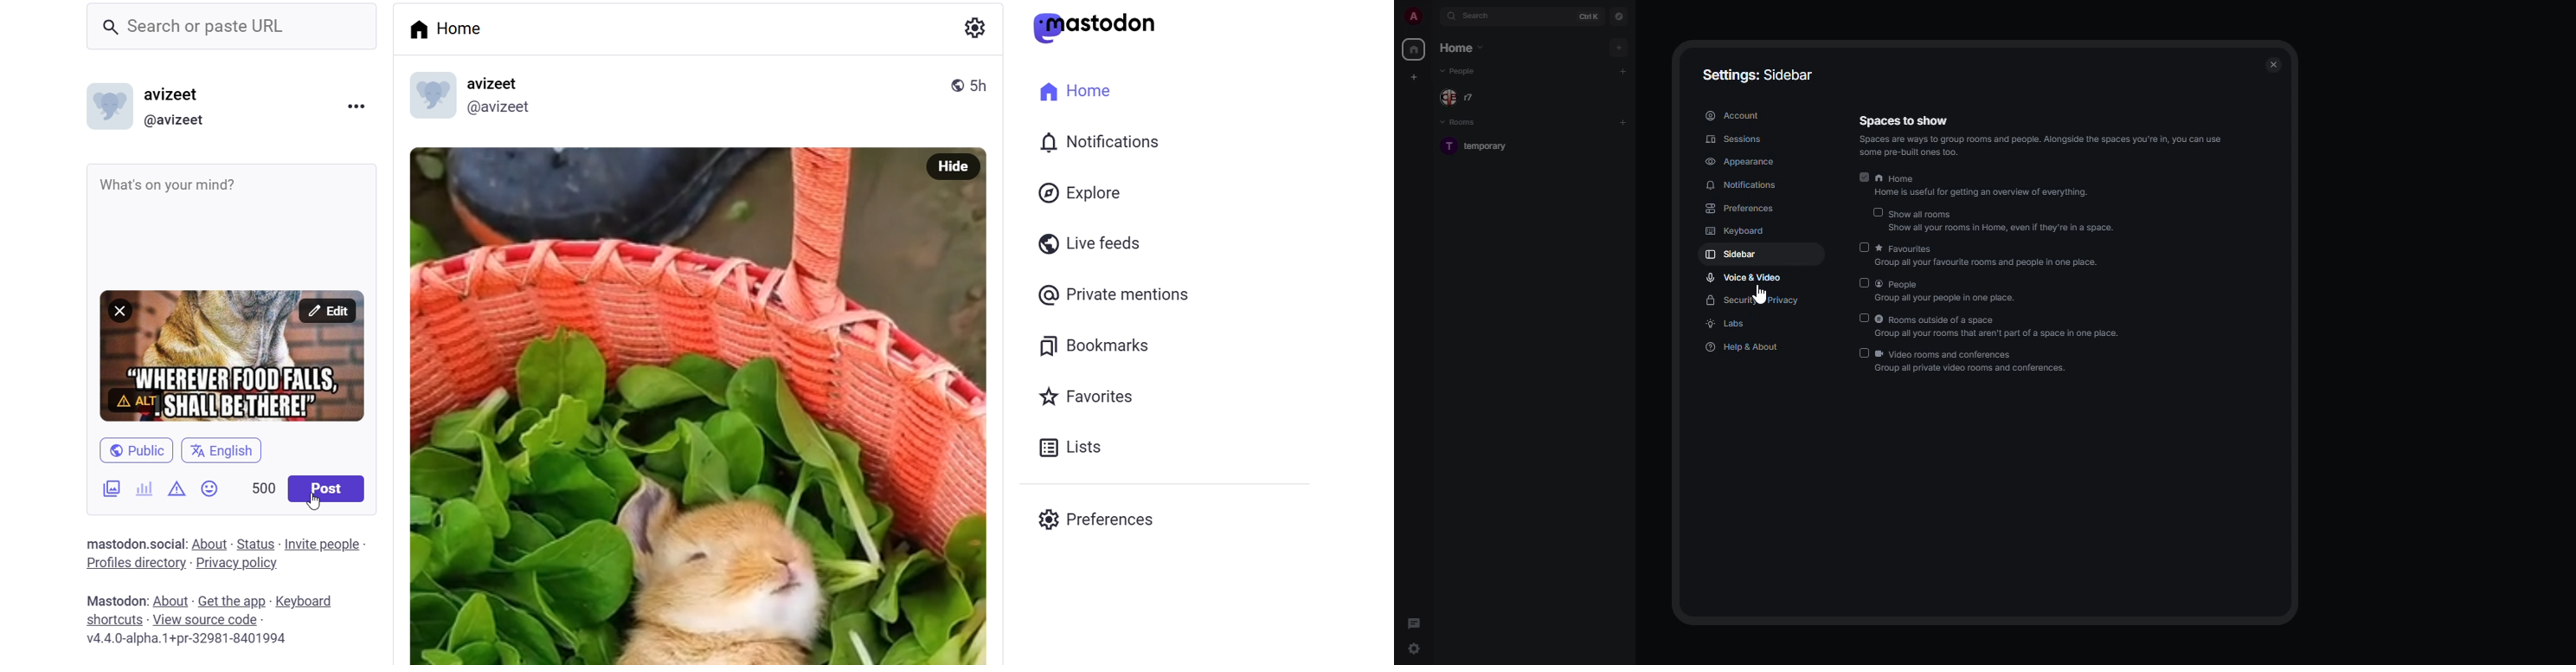 This screenshot has height=672, width=2576. I want to click on text, so click(112, 601).